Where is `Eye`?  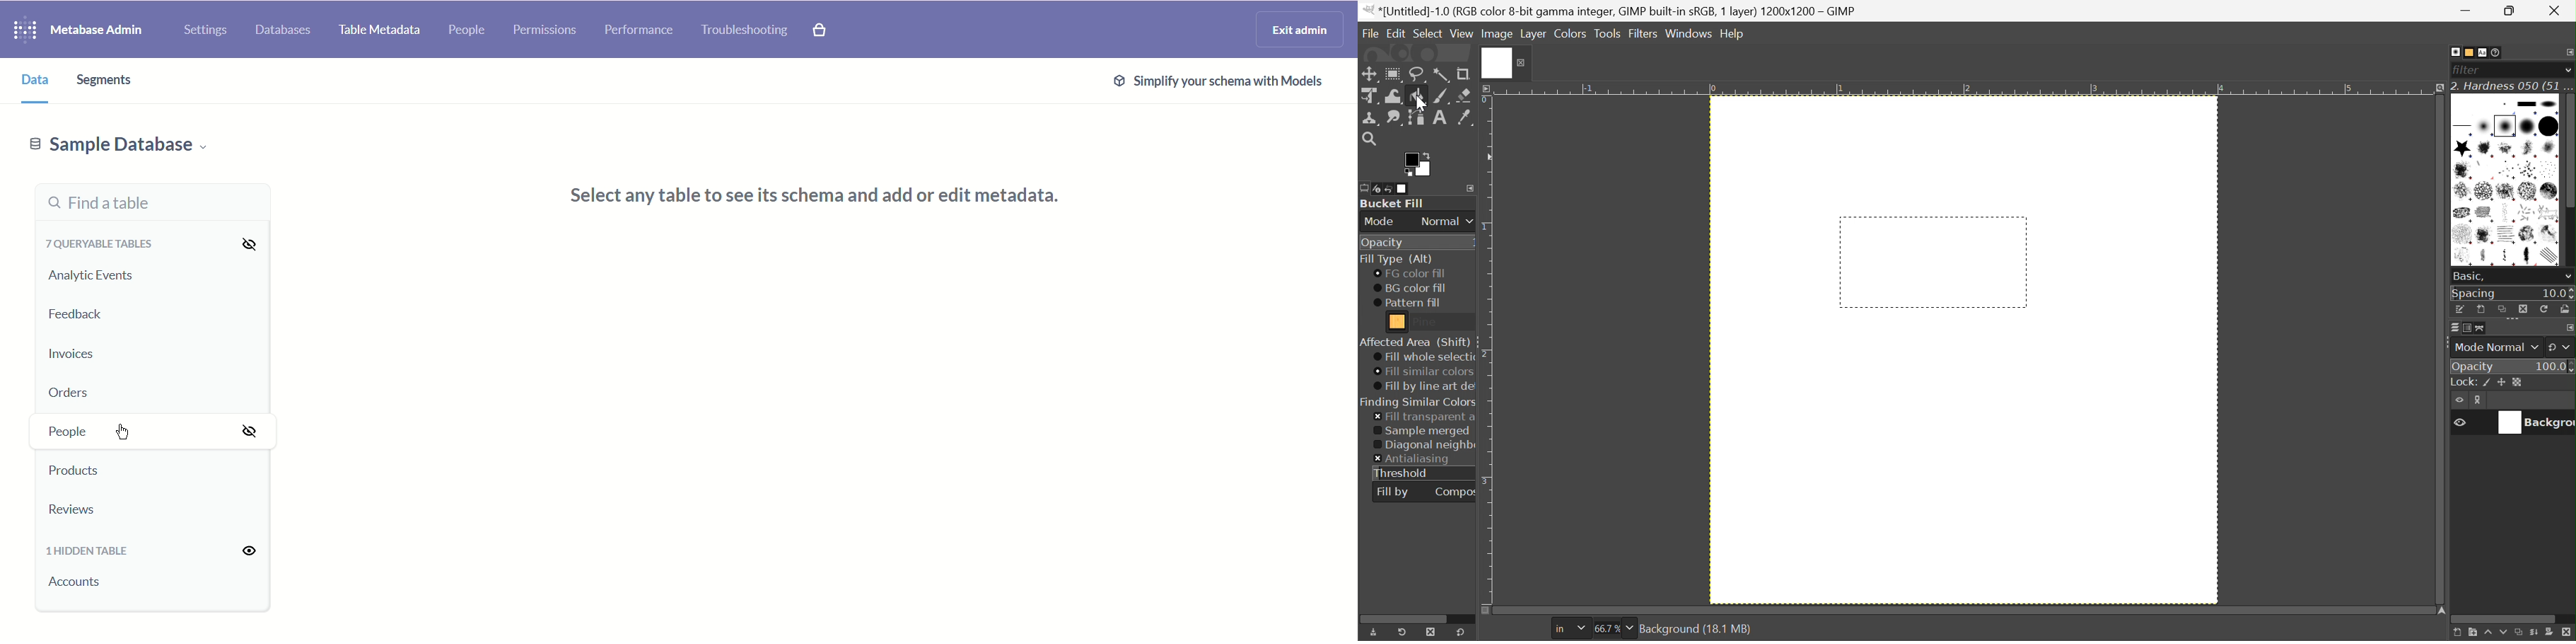 Eye is located at coordinates (2461, 400).